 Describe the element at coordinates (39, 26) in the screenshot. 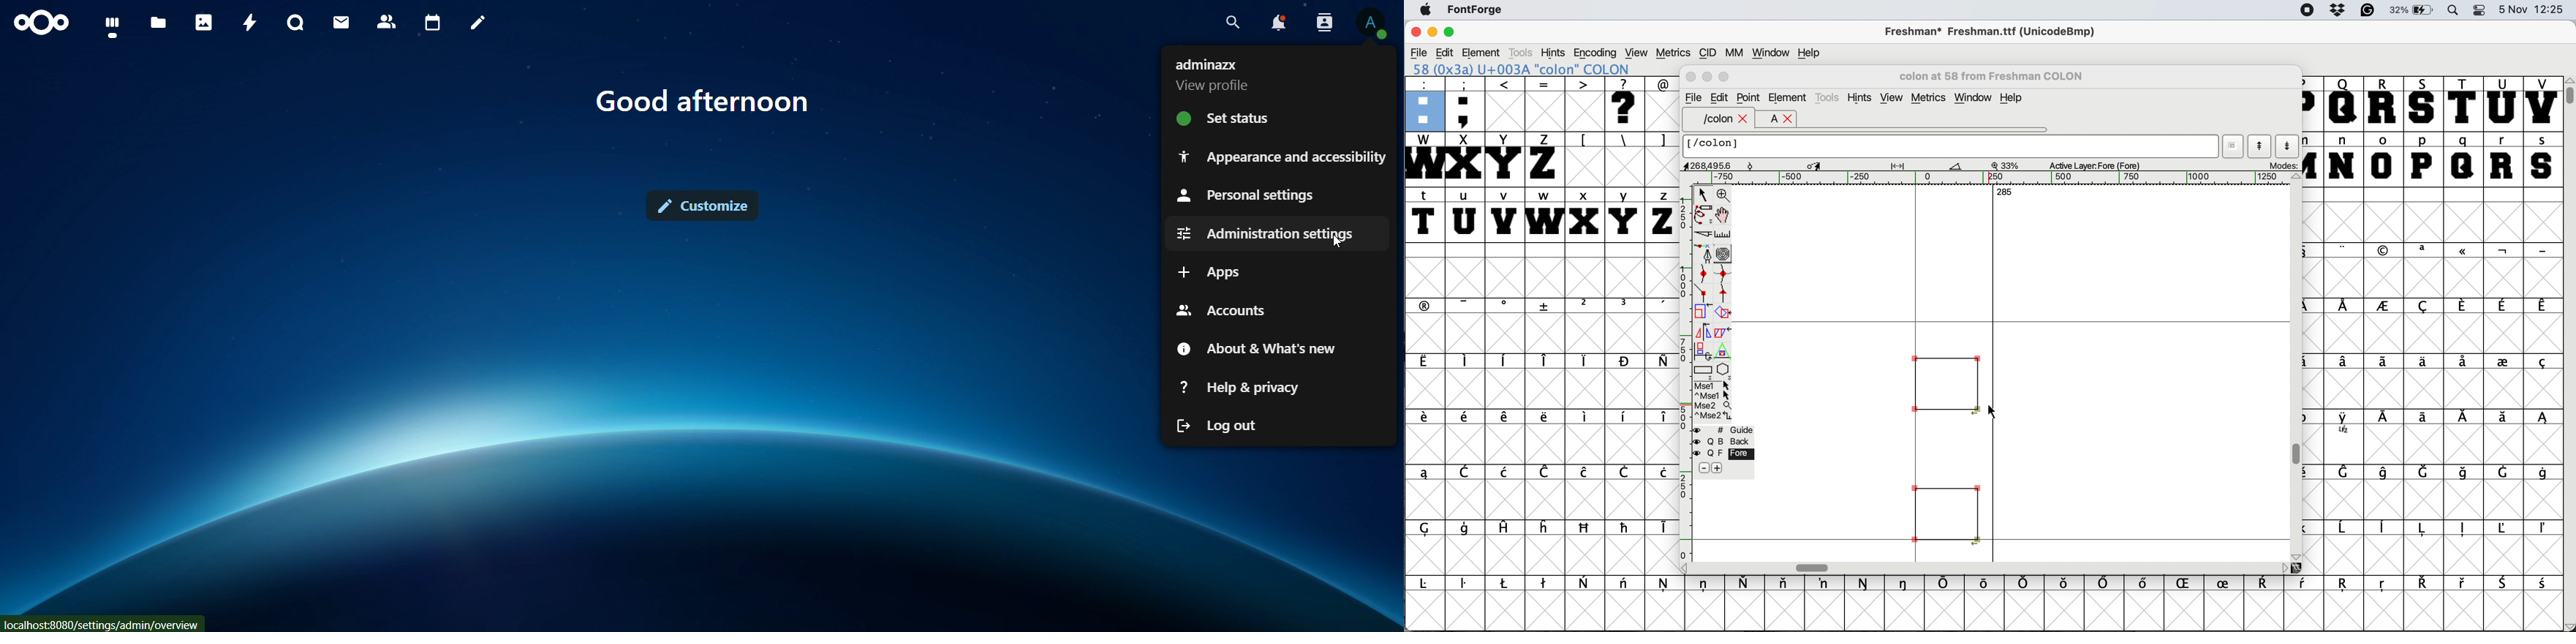

I see `Icon` at that location.